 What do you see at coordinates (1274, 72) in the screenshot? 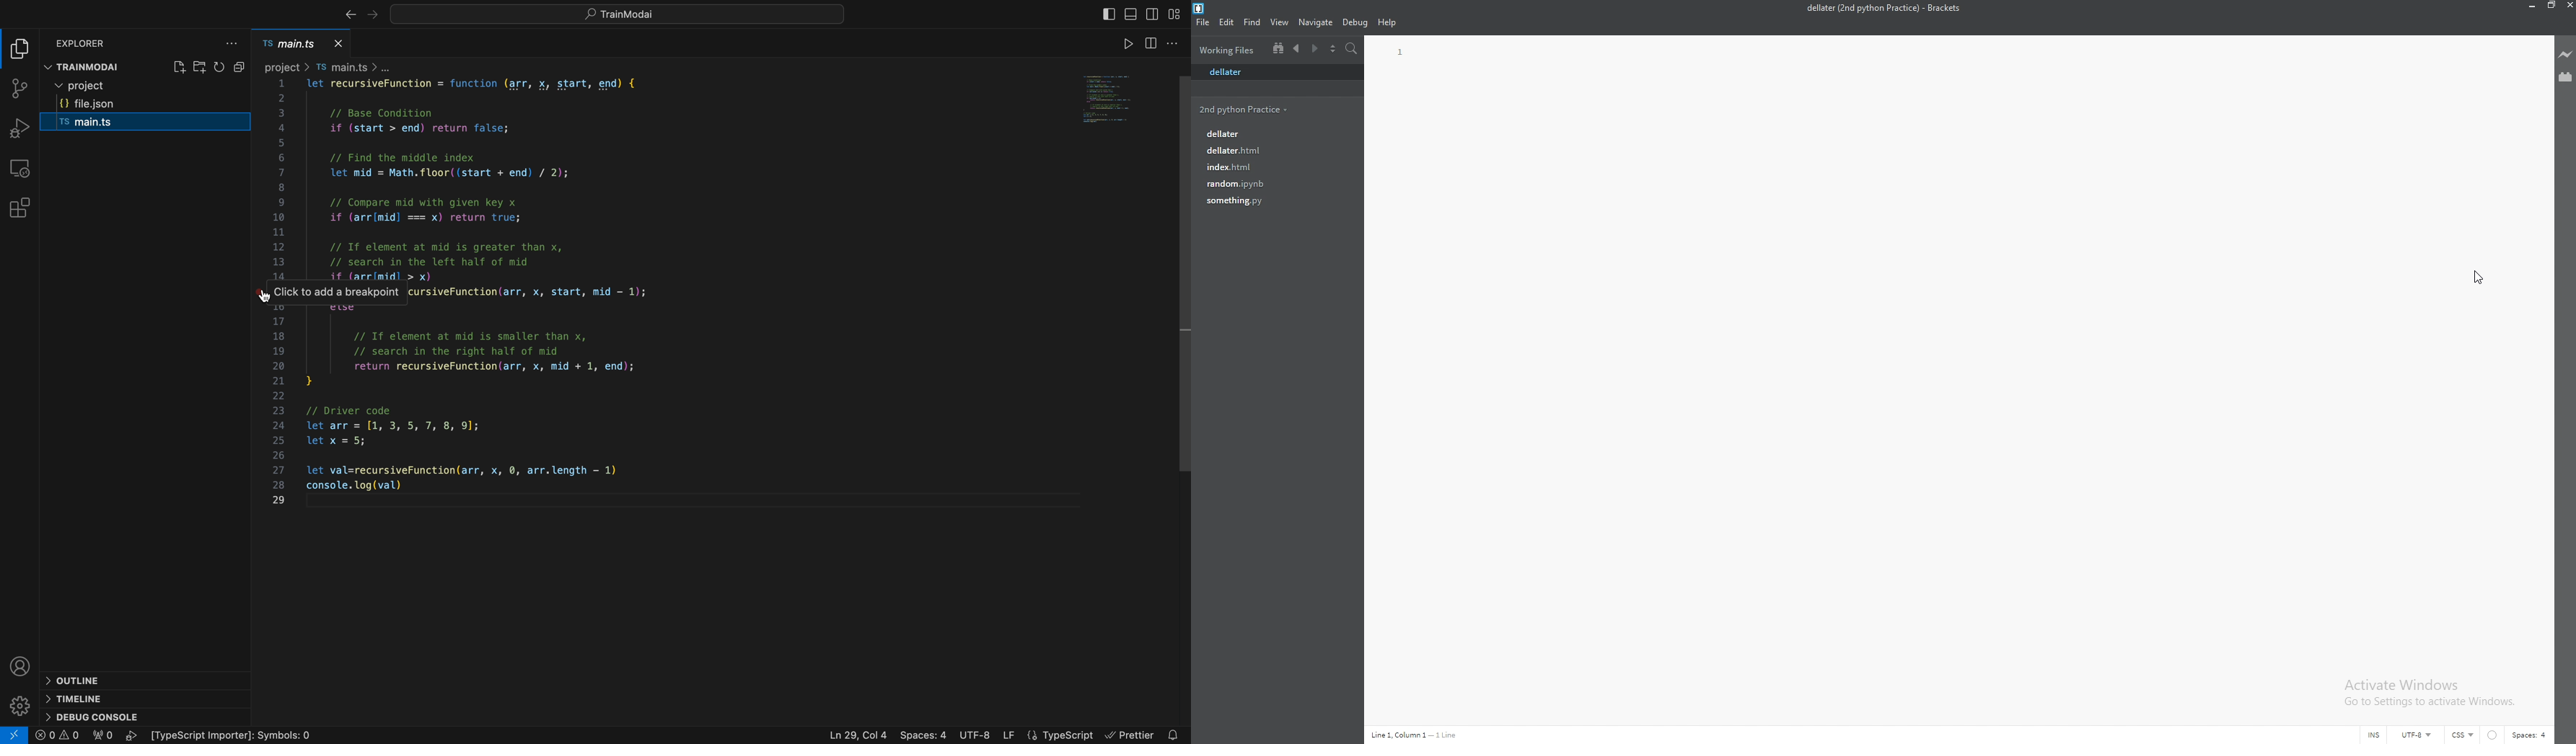
I see `file` at bounding box center [1274, 72].